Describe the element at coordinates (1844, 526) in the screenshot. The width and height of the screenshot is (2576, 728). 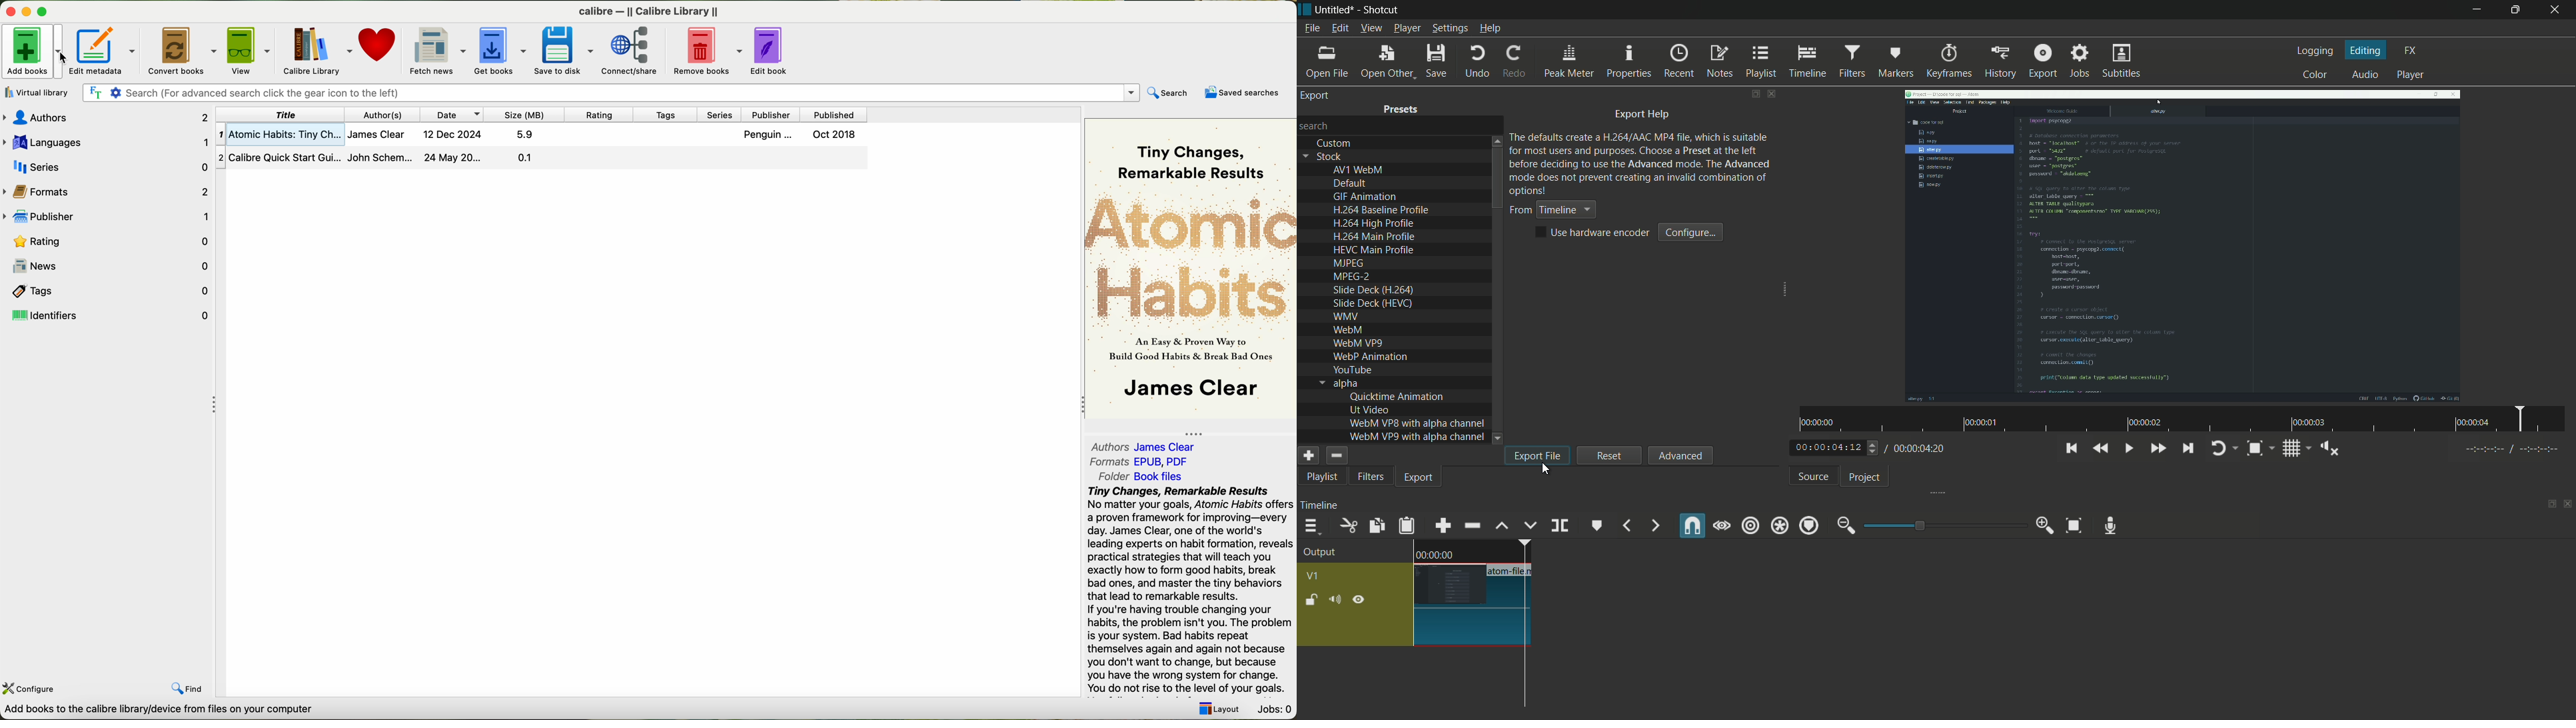
I see `zoom out` at that location.